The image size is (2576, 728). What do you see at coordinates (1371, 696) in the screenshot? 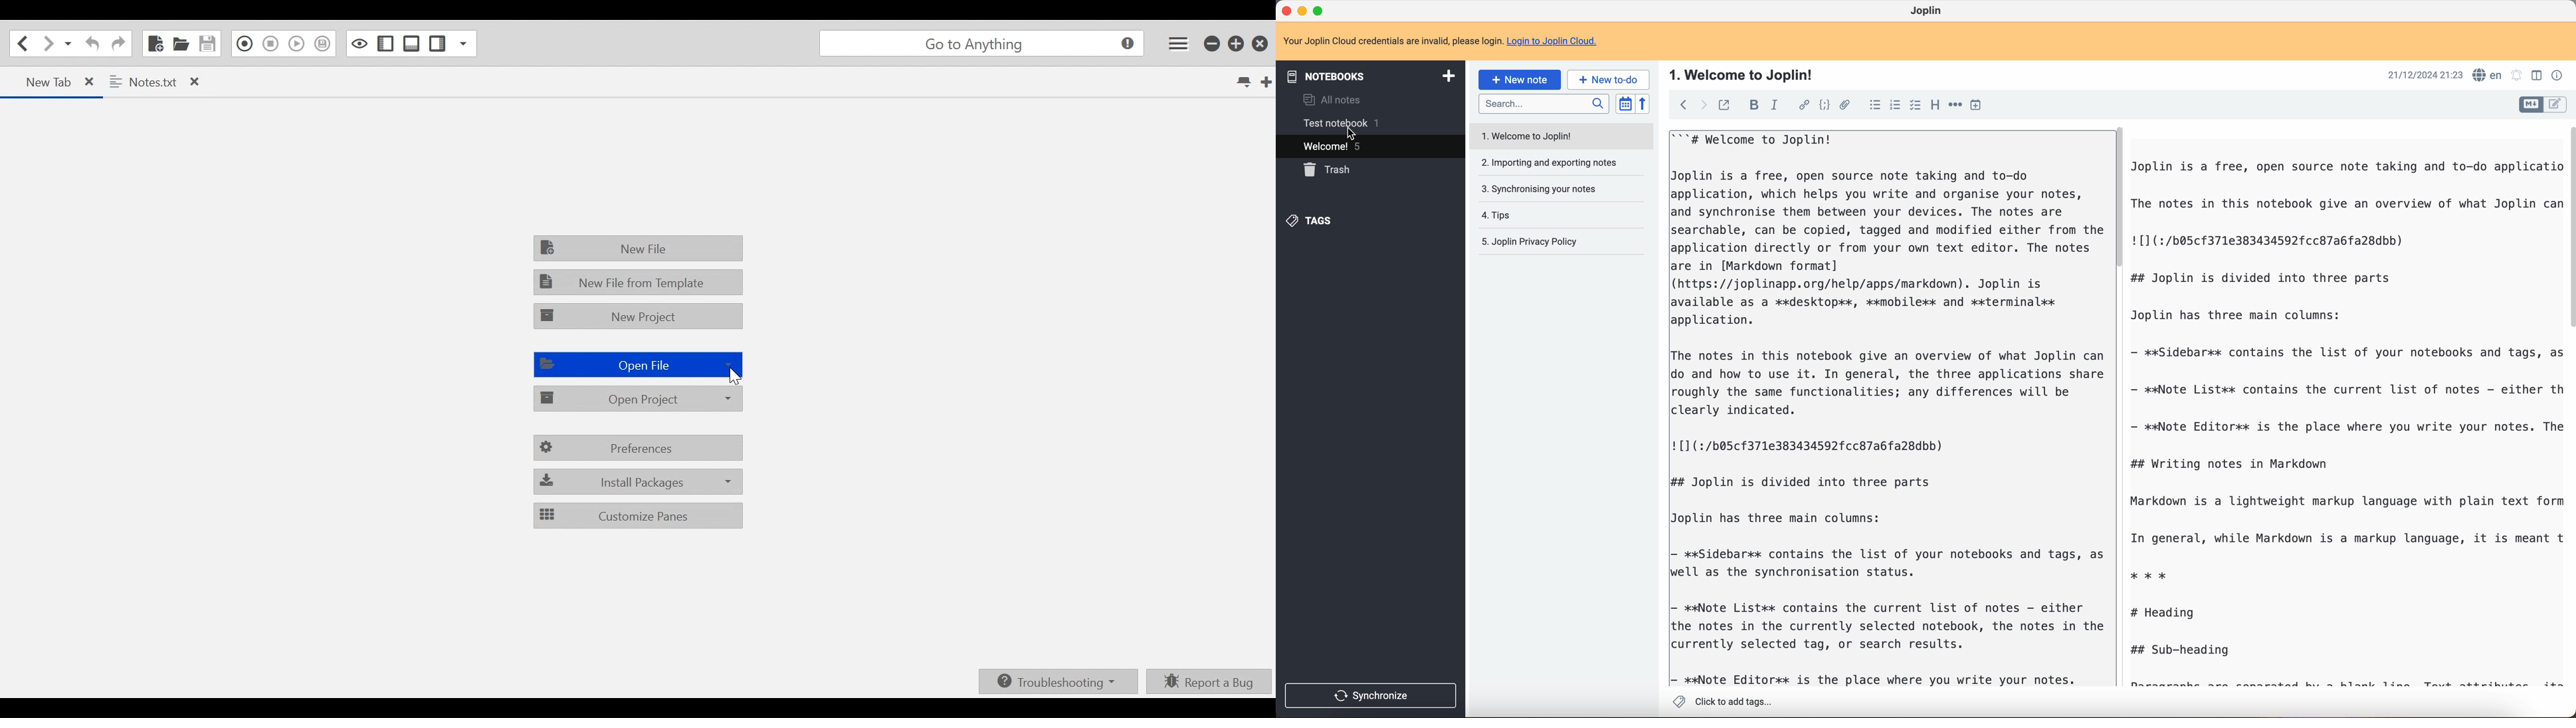
I see `synchronize` at bounding box center [1371, 696].